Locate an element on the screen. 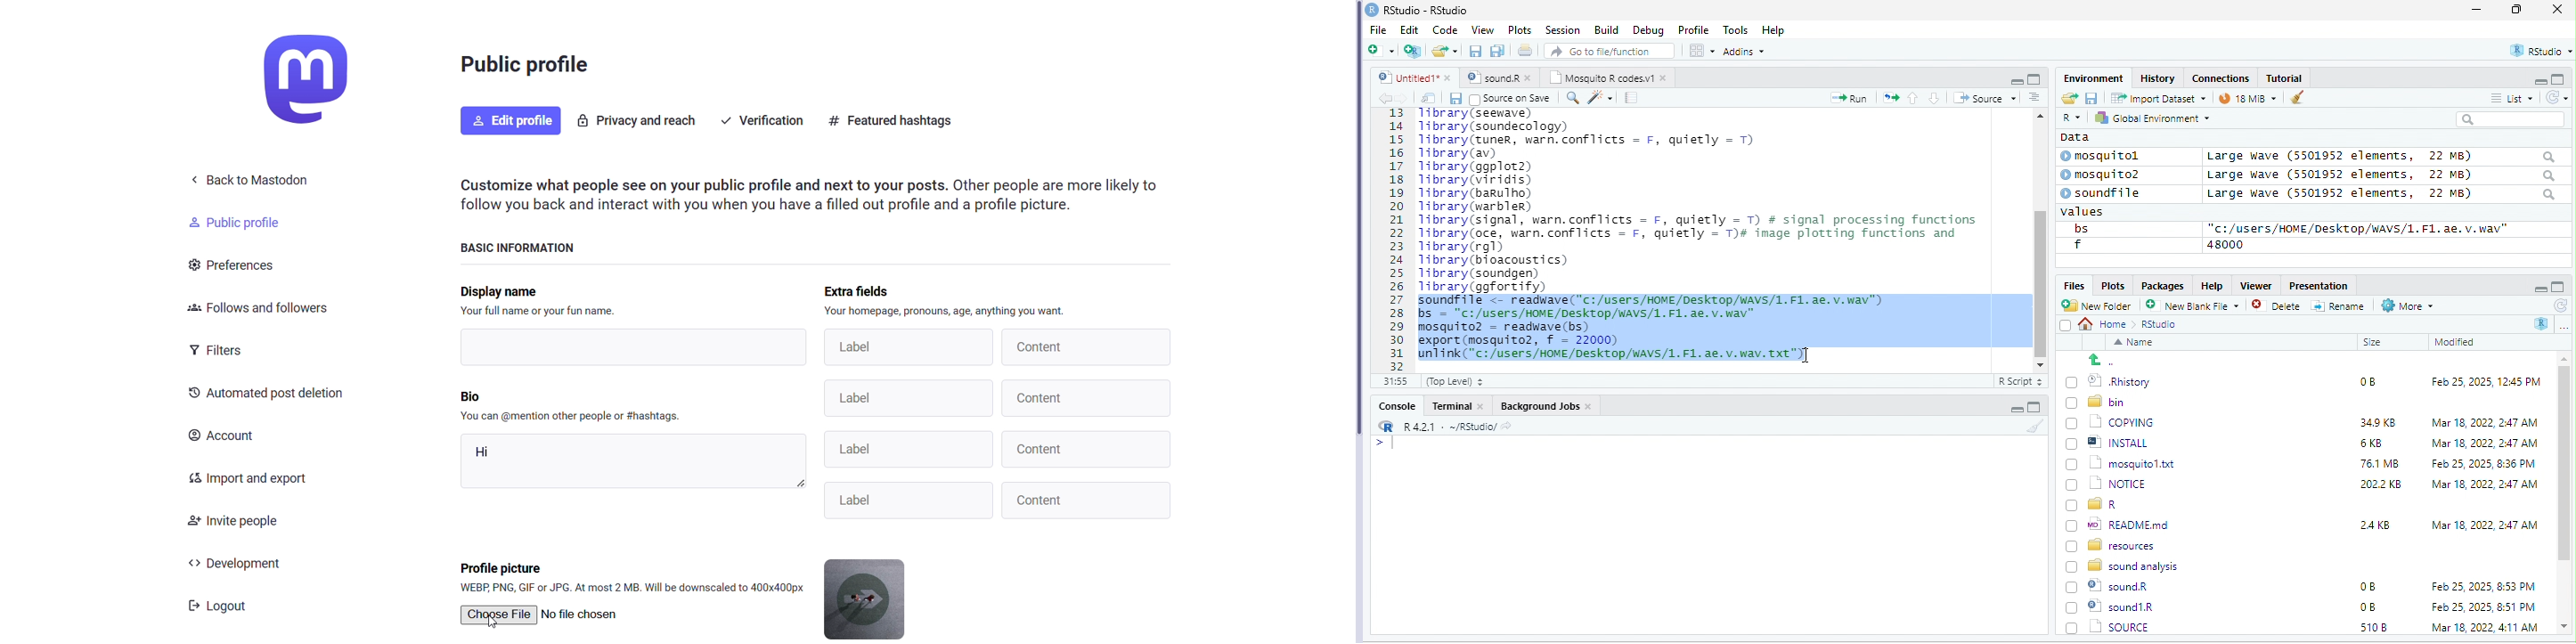 Image resolution: width=2576 pixels, height=644 pixels. instruction is located at coordinates (570, 417).